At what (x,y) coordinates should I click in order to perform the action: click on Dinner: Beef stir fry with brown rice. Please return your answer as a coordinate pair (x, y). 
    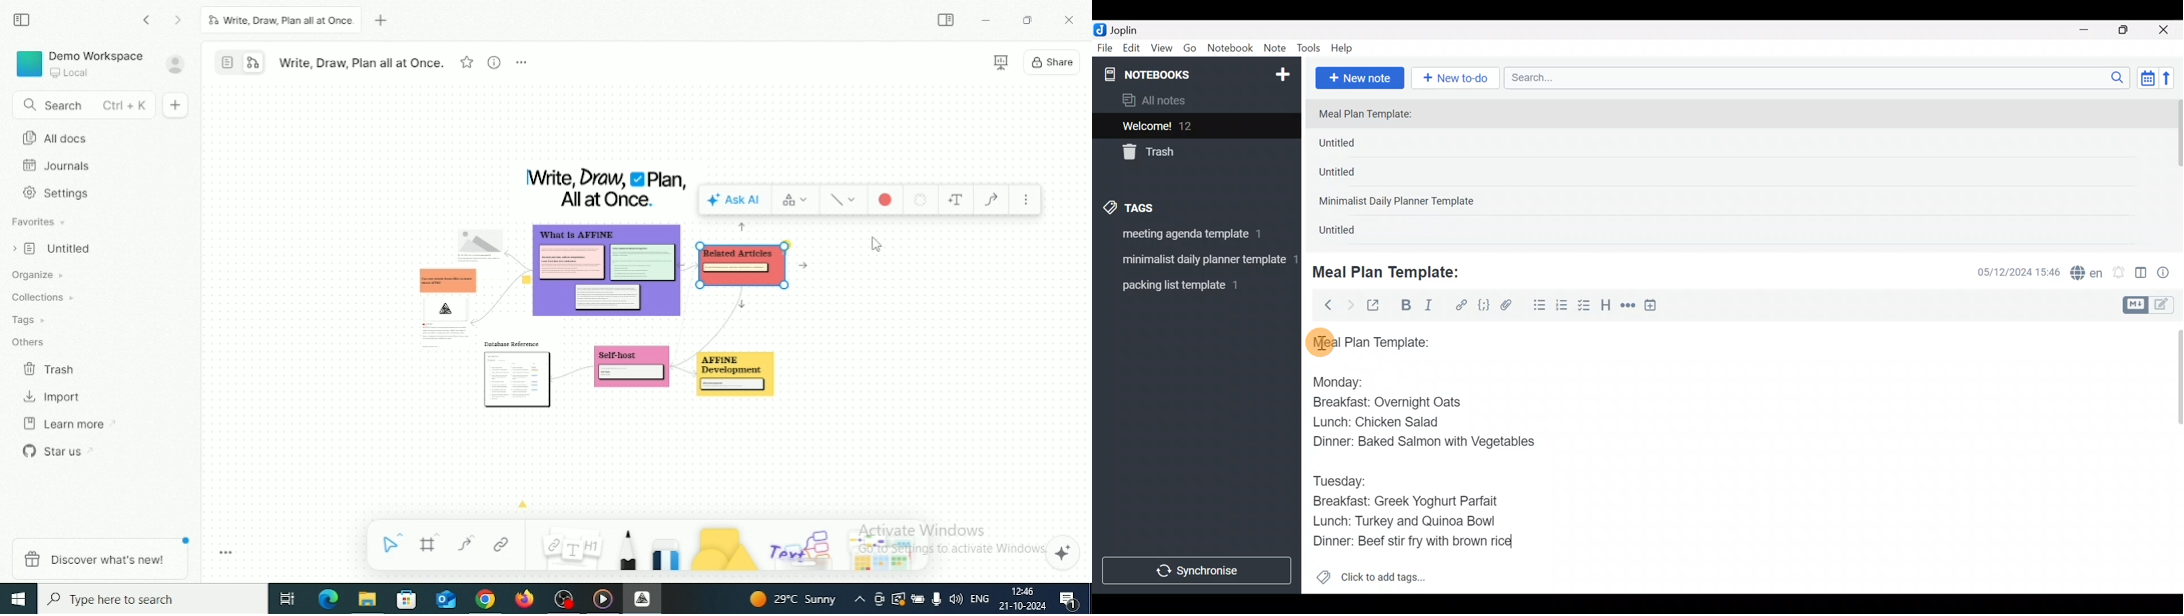
    Looking at the image, I should click on (1410, 545).